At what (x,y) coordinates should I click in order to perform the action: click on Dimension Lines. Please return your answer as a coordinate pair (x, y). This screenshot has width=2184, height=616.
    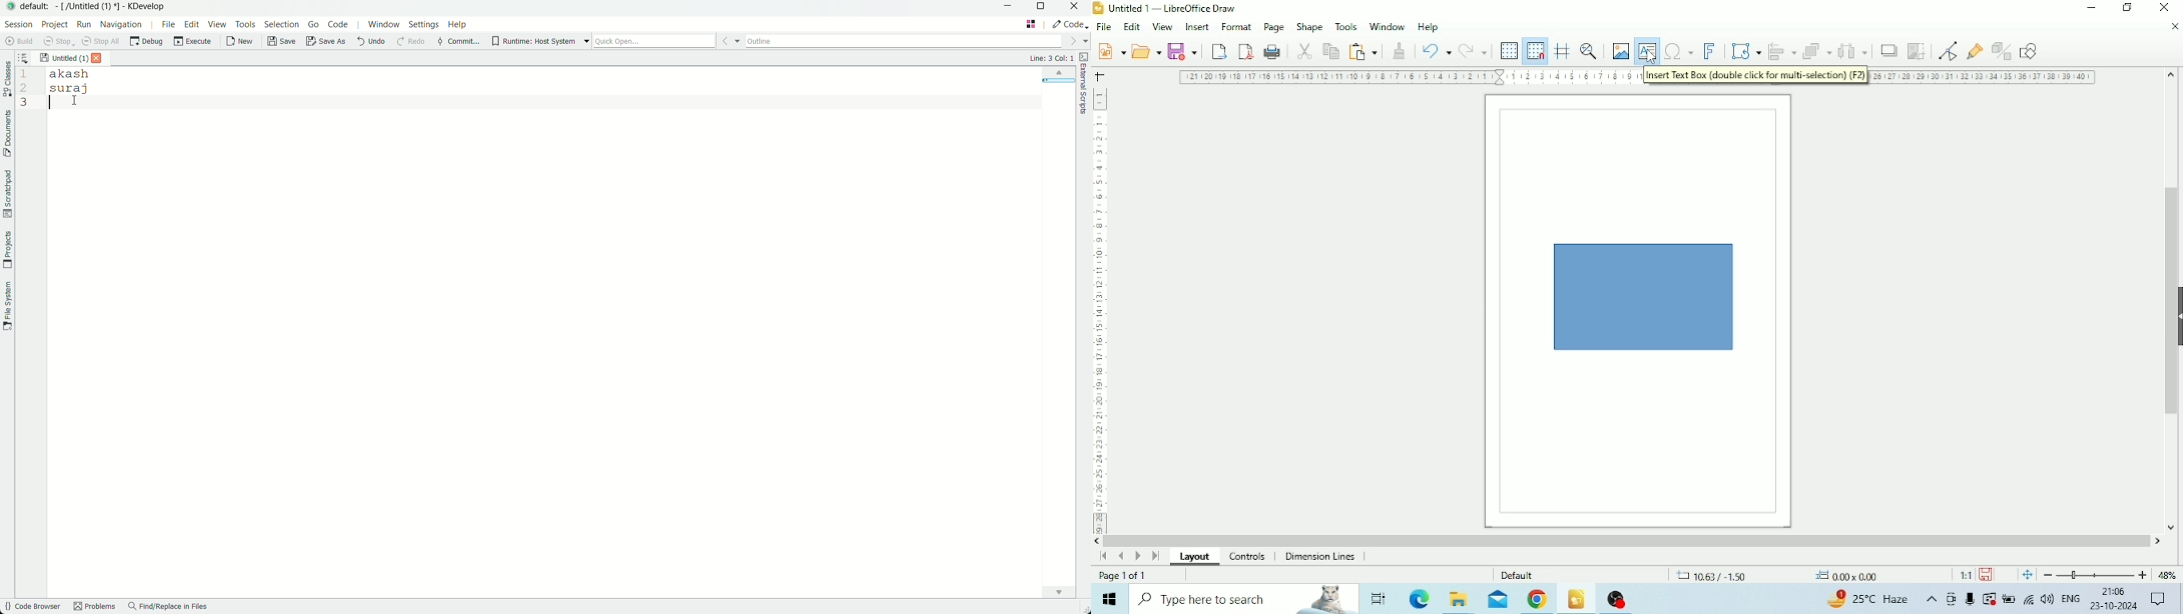
    Looking at the image, I should click on (1320, 556).